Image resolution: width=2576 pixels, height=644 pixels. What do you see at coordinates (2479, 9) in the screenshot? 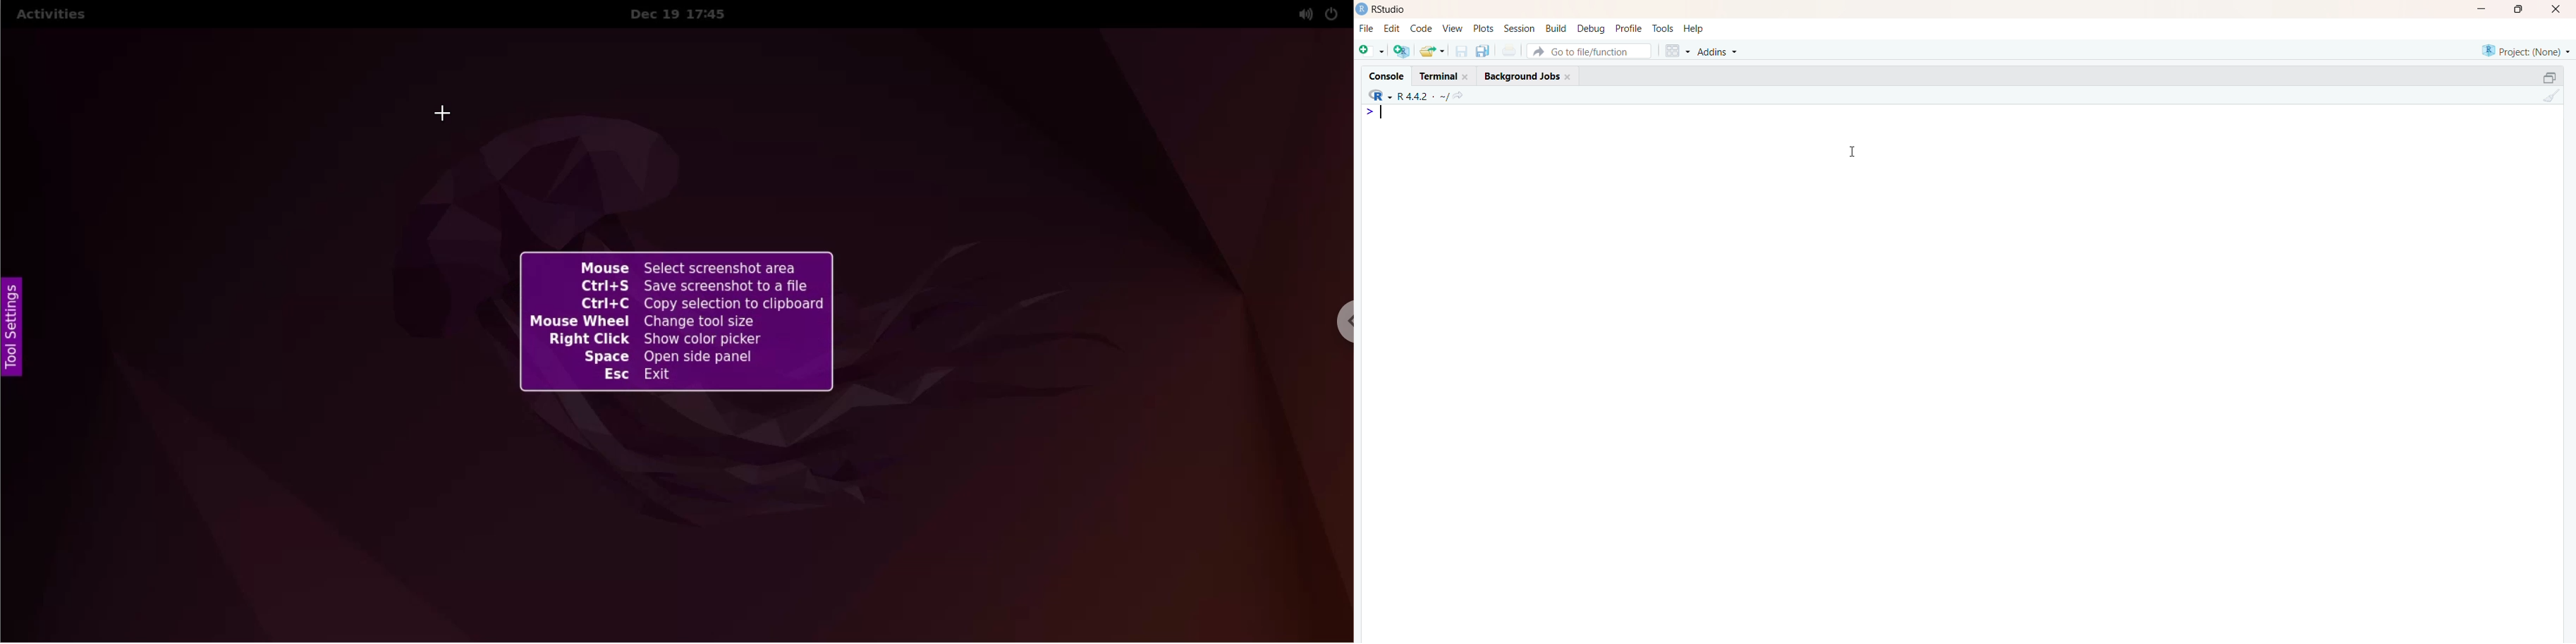
I see `minimize` at bounding box center [2479, 9].